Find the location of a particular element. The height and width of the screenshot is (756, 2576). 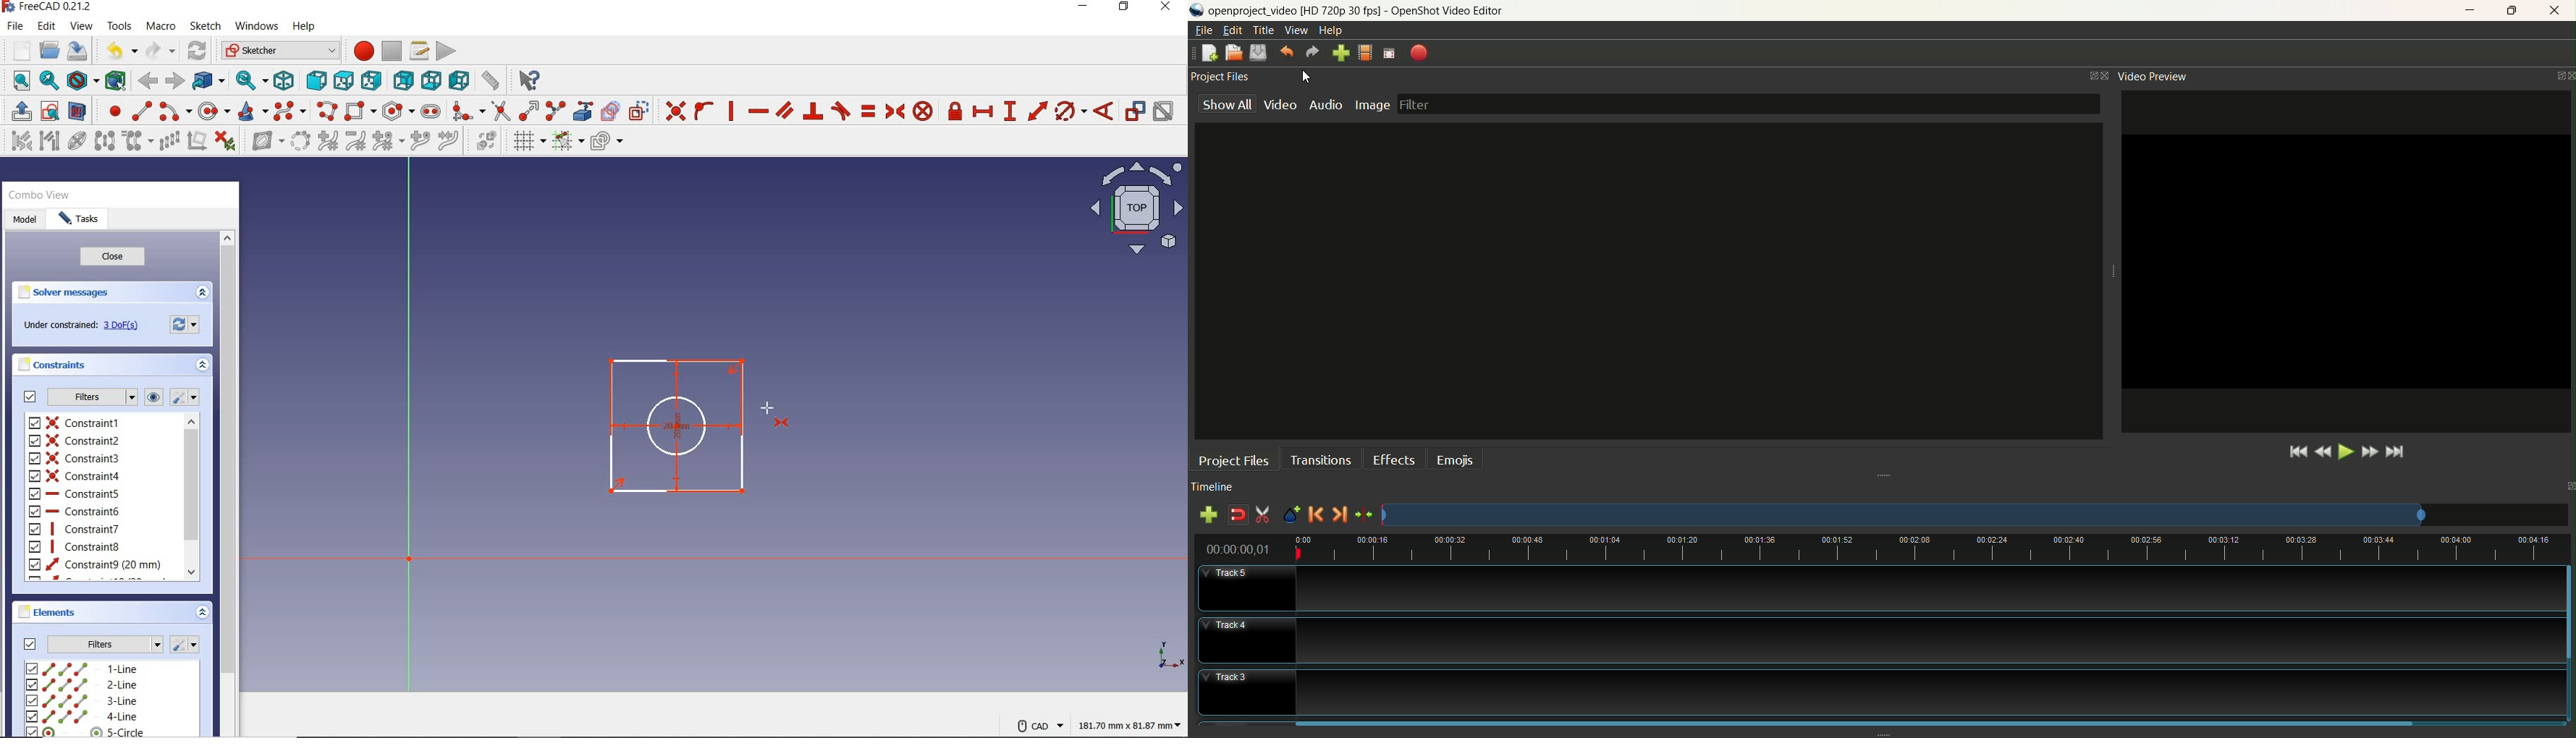

Scroll down is located at coordinates (193, 573).